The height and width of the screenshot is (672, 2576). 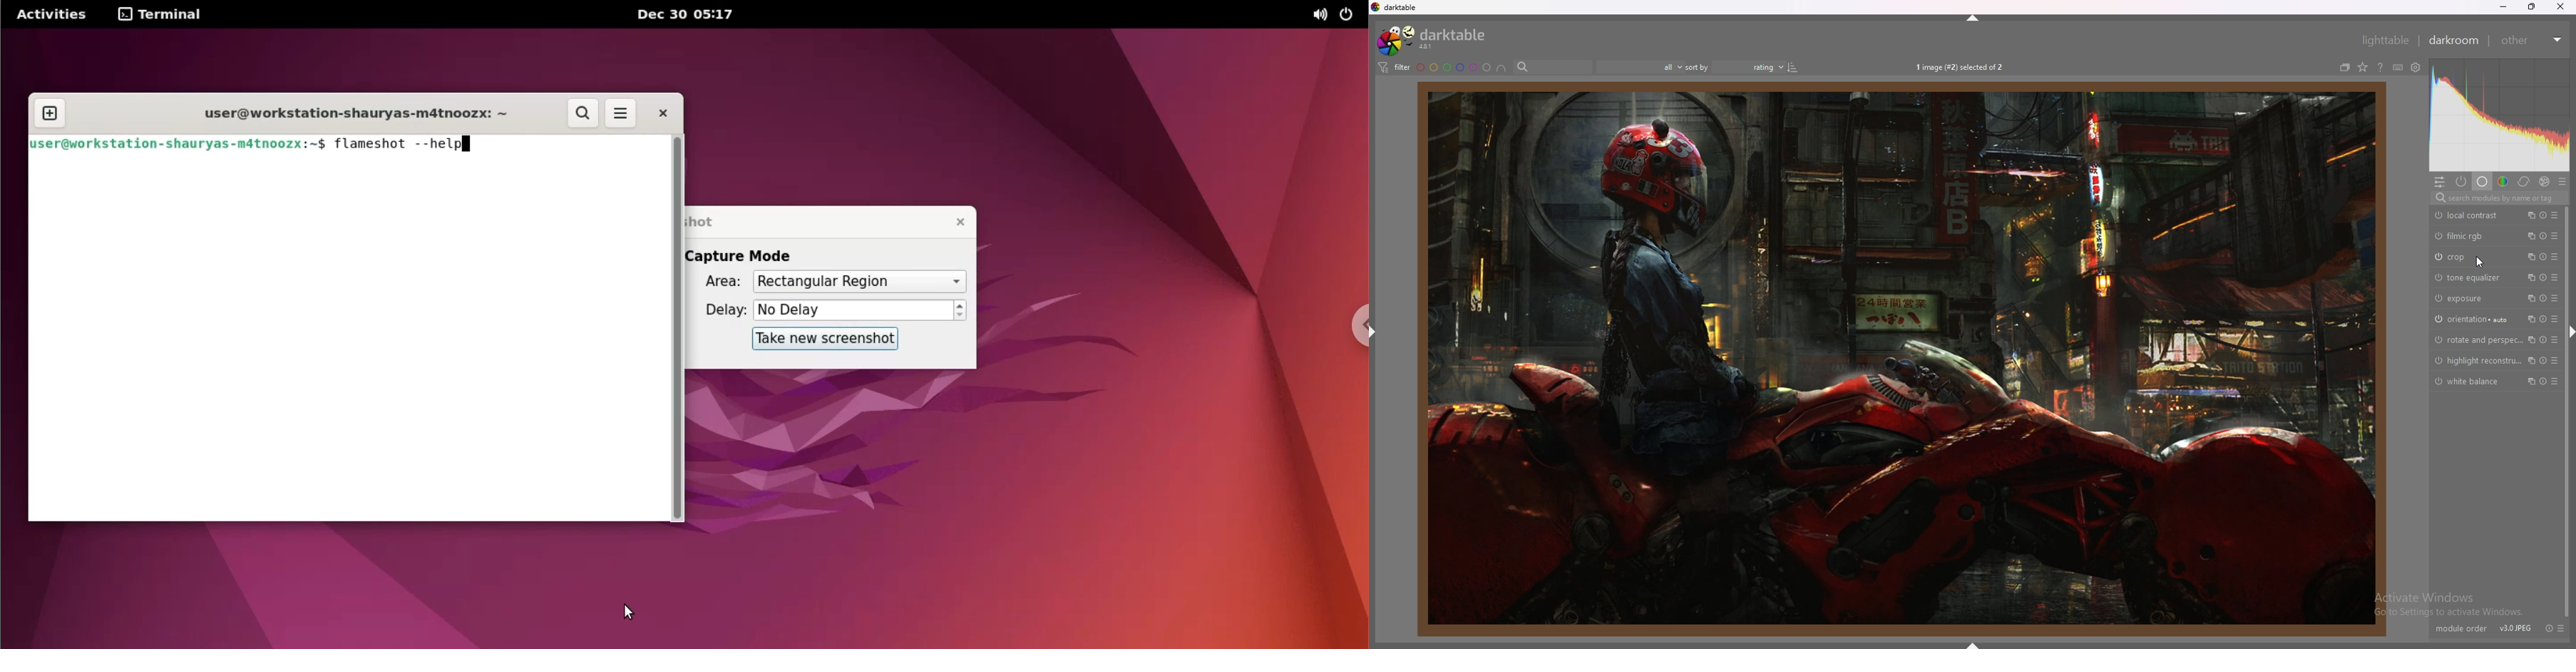 I want to click on collapse grouped images, so click(x=2345, y=67).